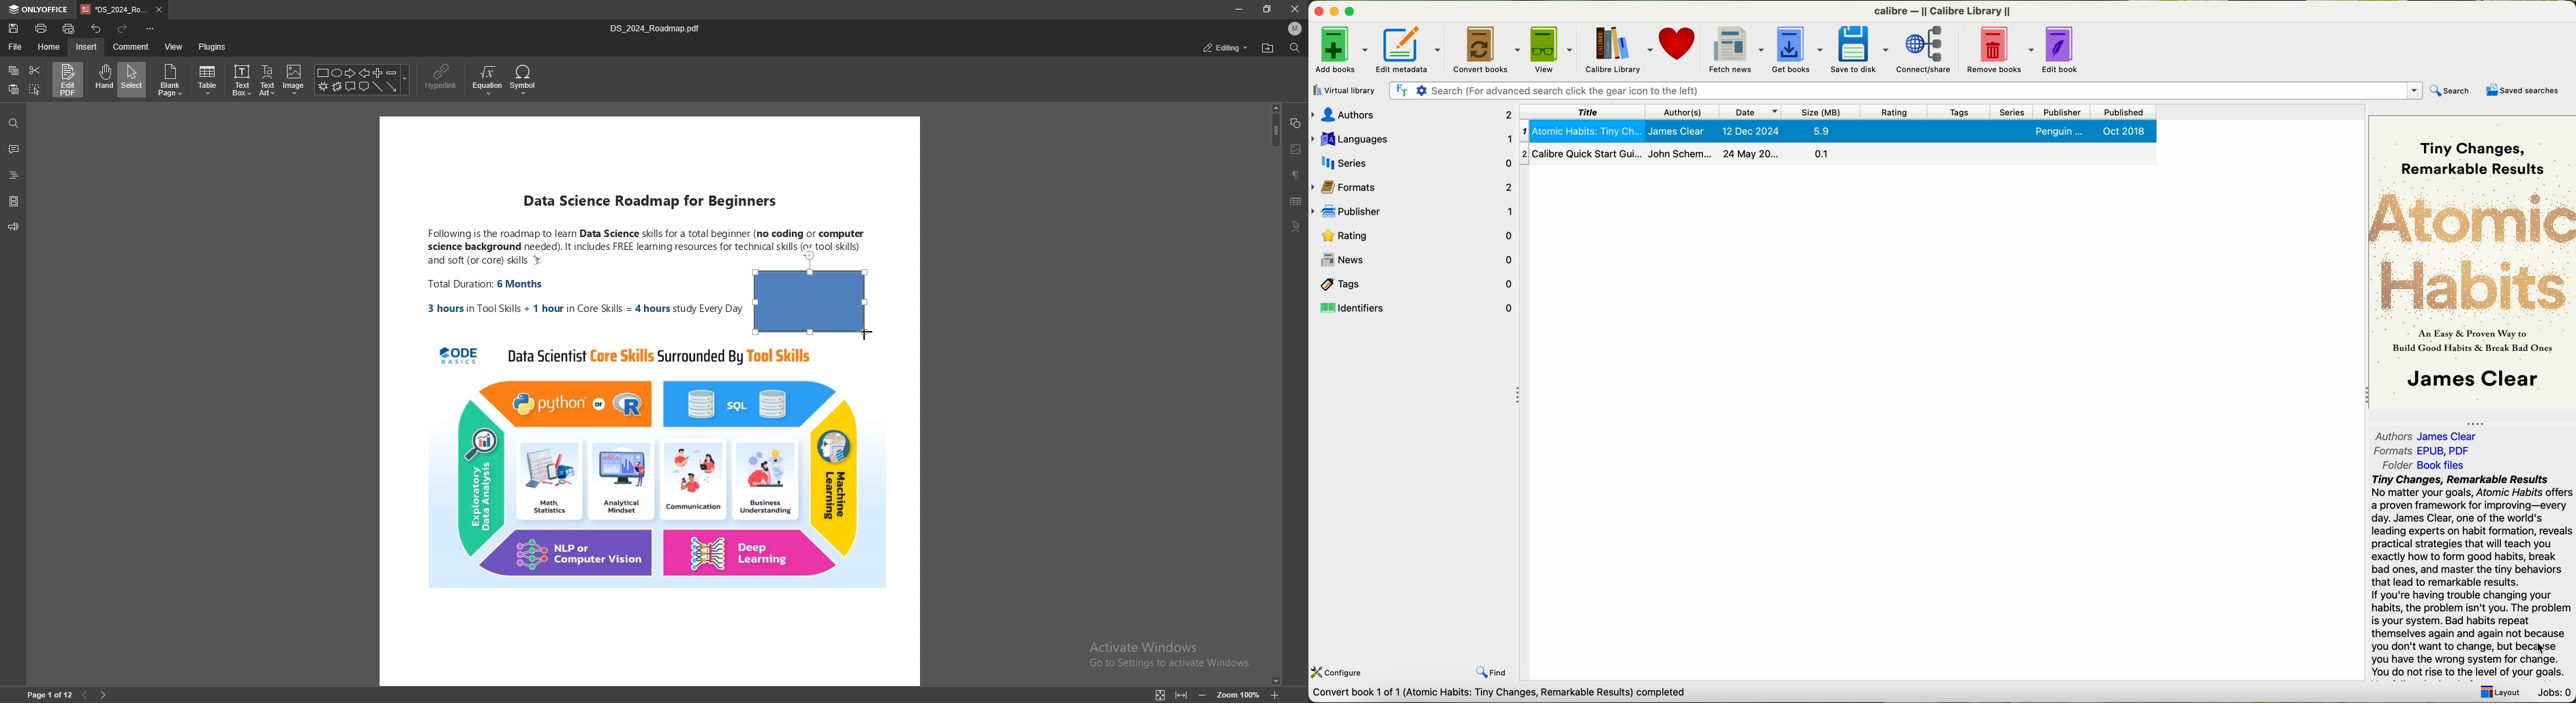 The height and width of the screenshot is (728, 2576). Describe the element at coordinates (524, 80) in the screenshot. I see `symbol` at that location.